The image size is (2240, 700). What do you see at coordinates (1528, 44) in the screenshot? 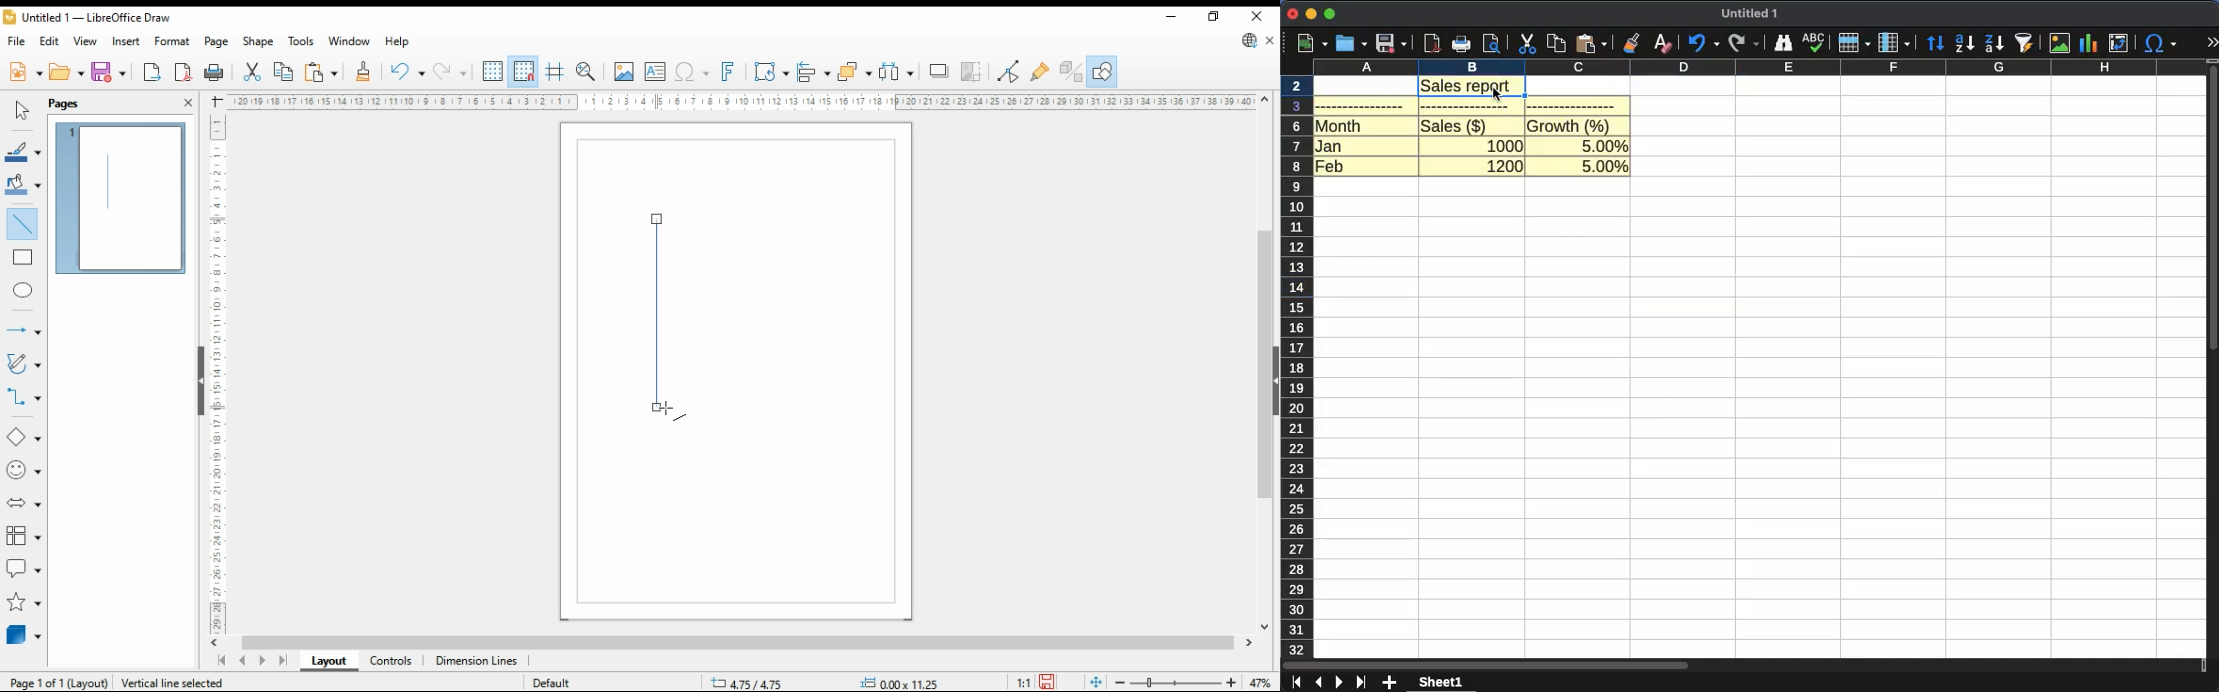
I see `cut` at bounding box center [1528, 44].